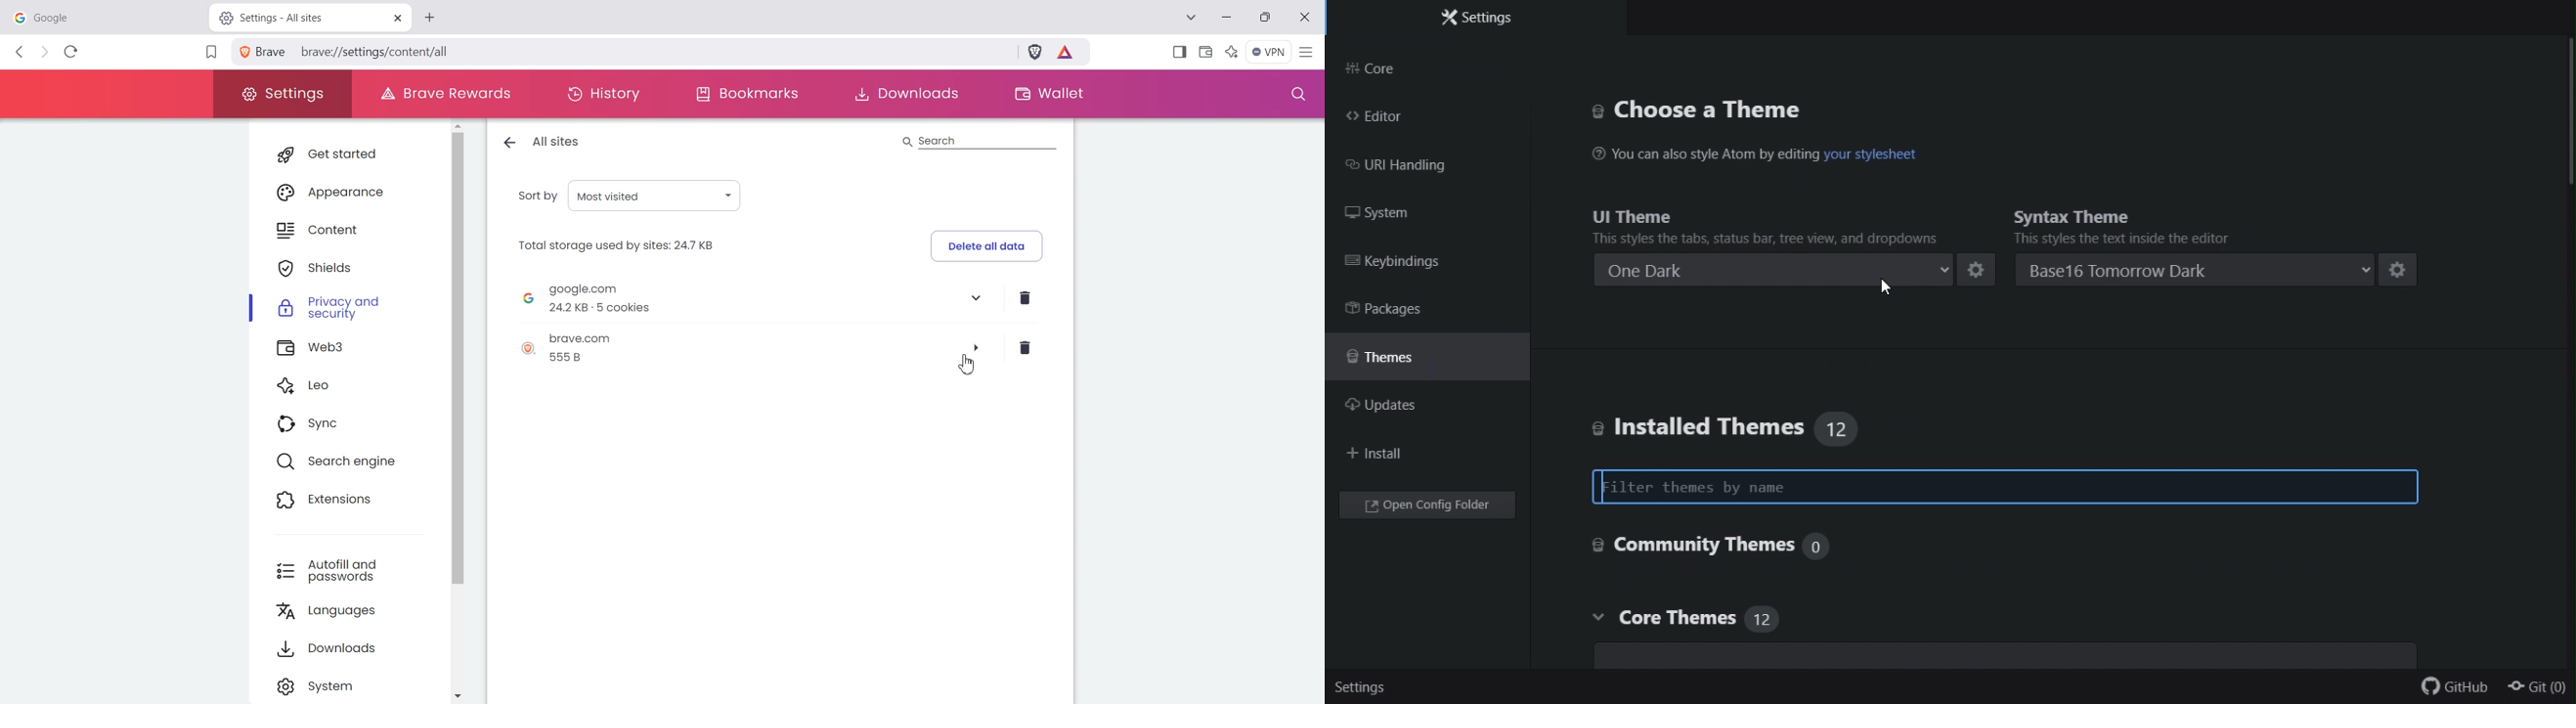  Describe the element at coordinates (1397, 407) in the screenshot. I see `Updates` at that location.